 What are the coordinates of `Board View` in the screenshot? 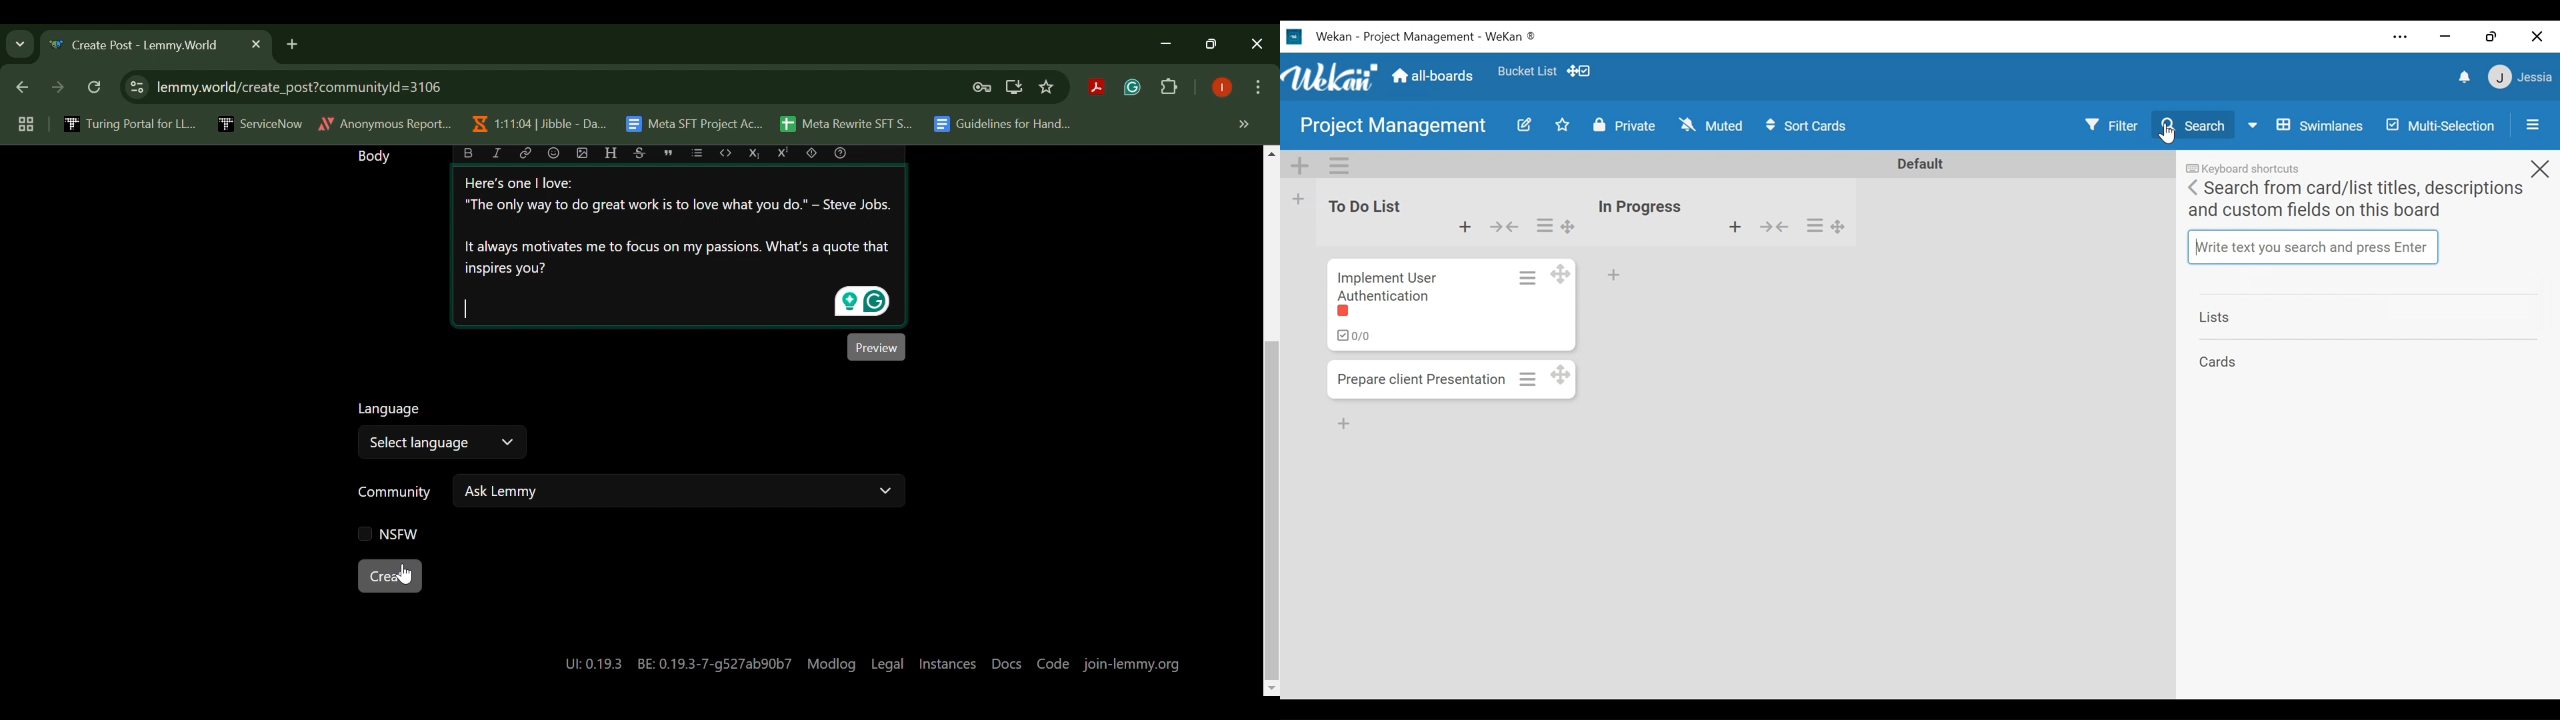 It's located at (2303, 125).